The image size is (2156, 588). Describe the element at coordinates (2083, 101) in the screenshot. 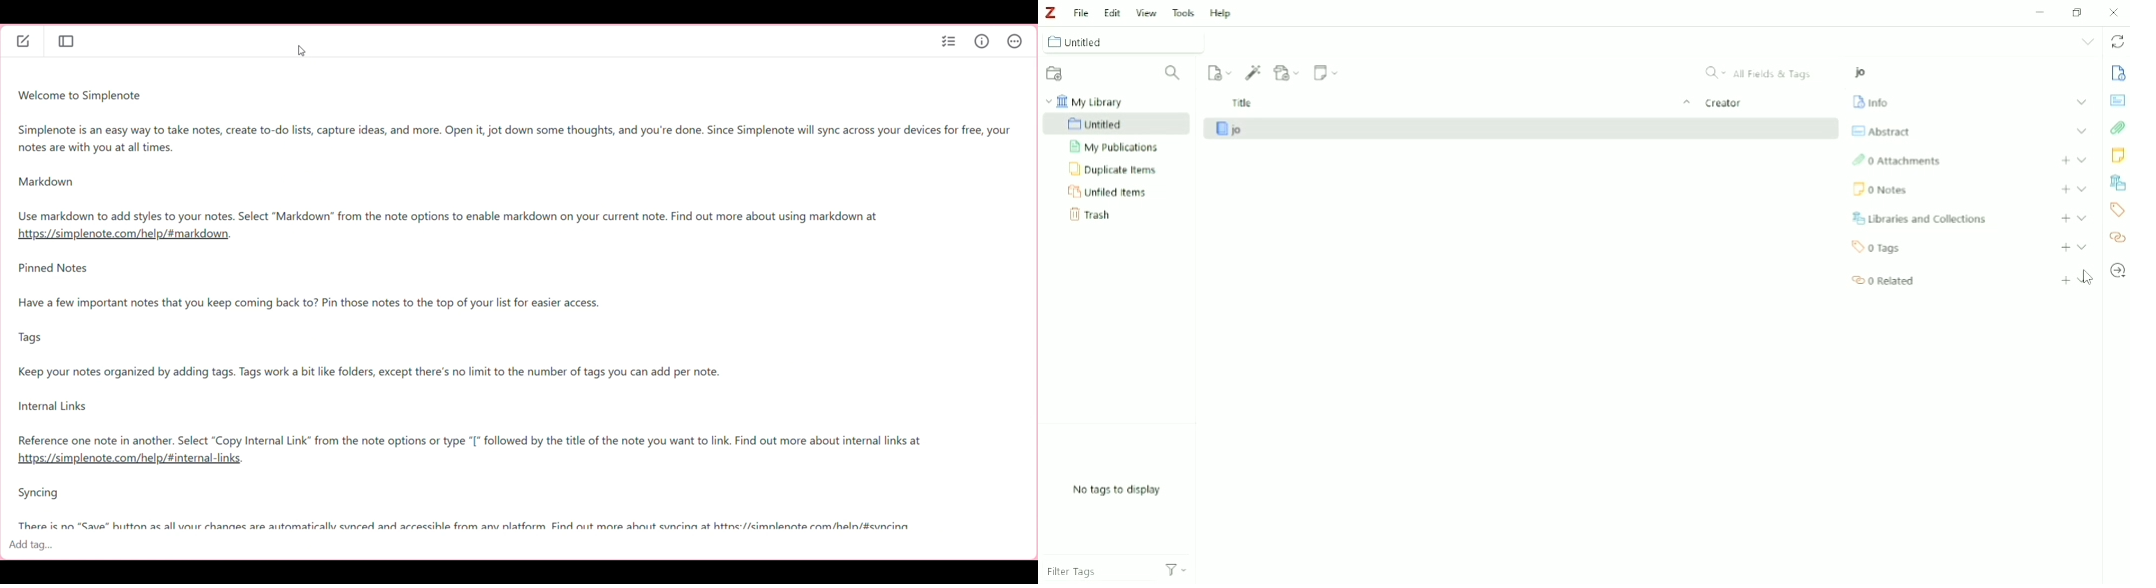

I see `Expand section` at that location.